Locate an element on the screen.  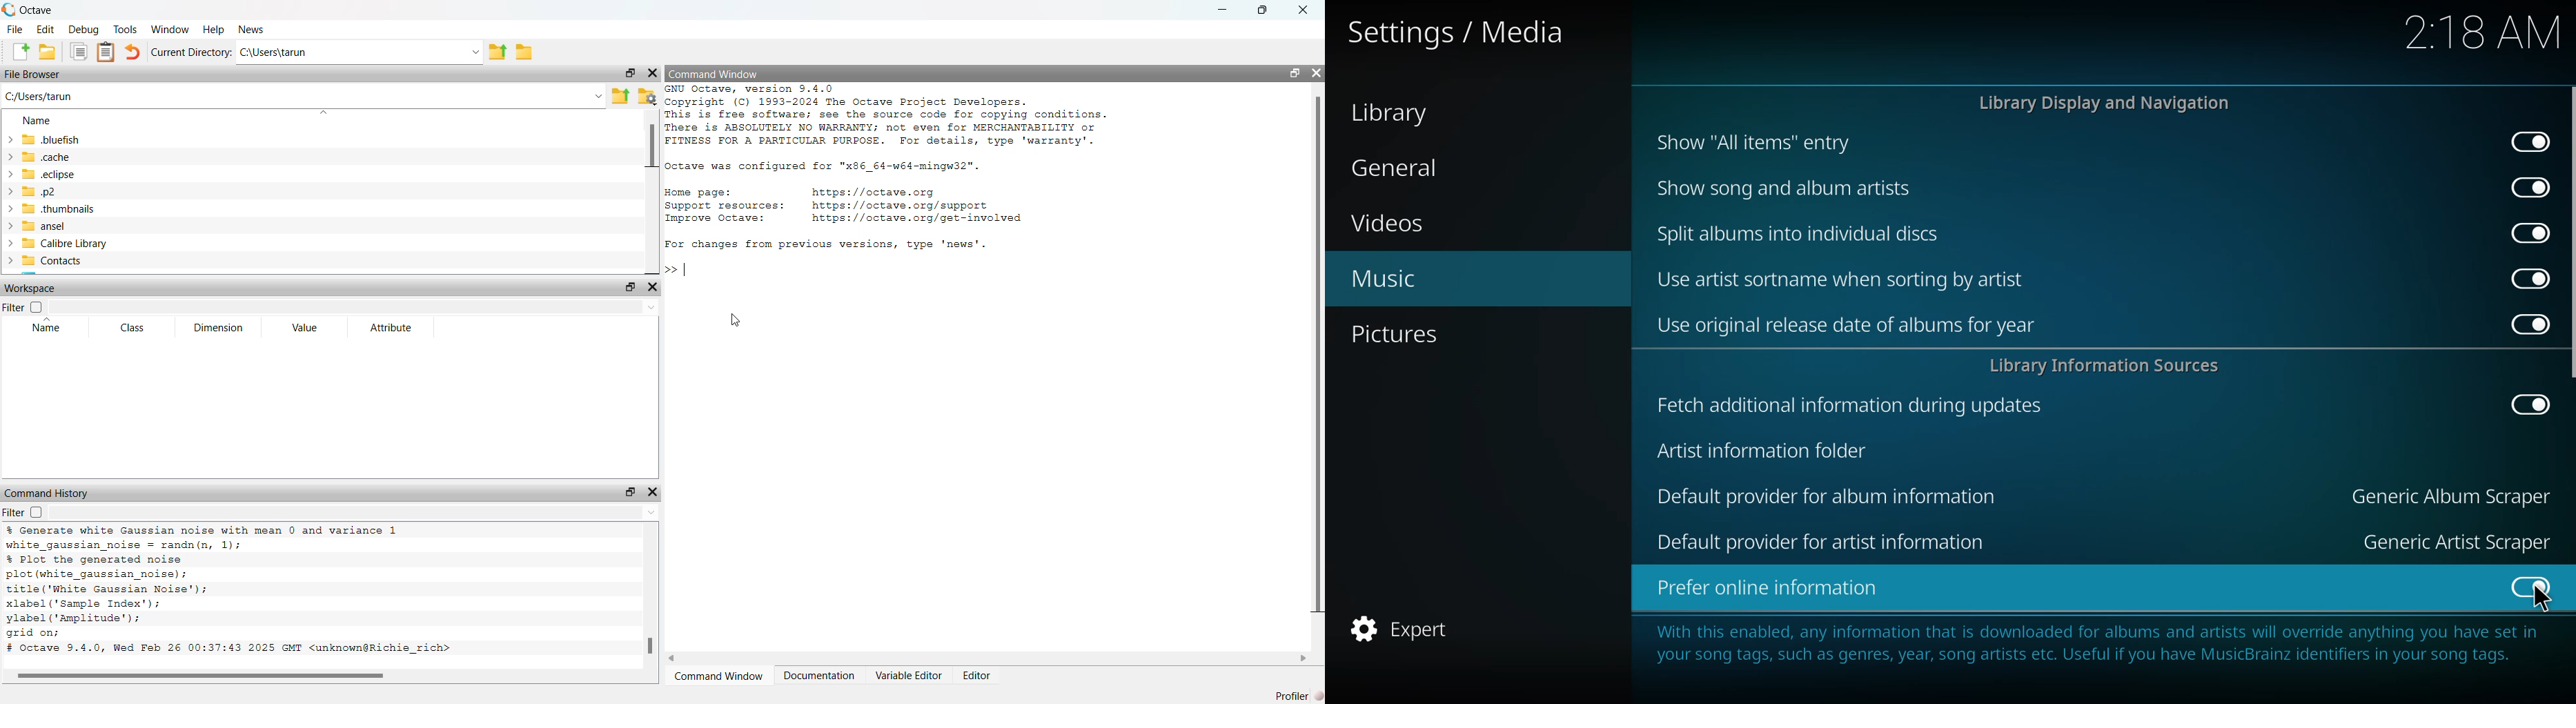
name is located at coordinates (43, 119).